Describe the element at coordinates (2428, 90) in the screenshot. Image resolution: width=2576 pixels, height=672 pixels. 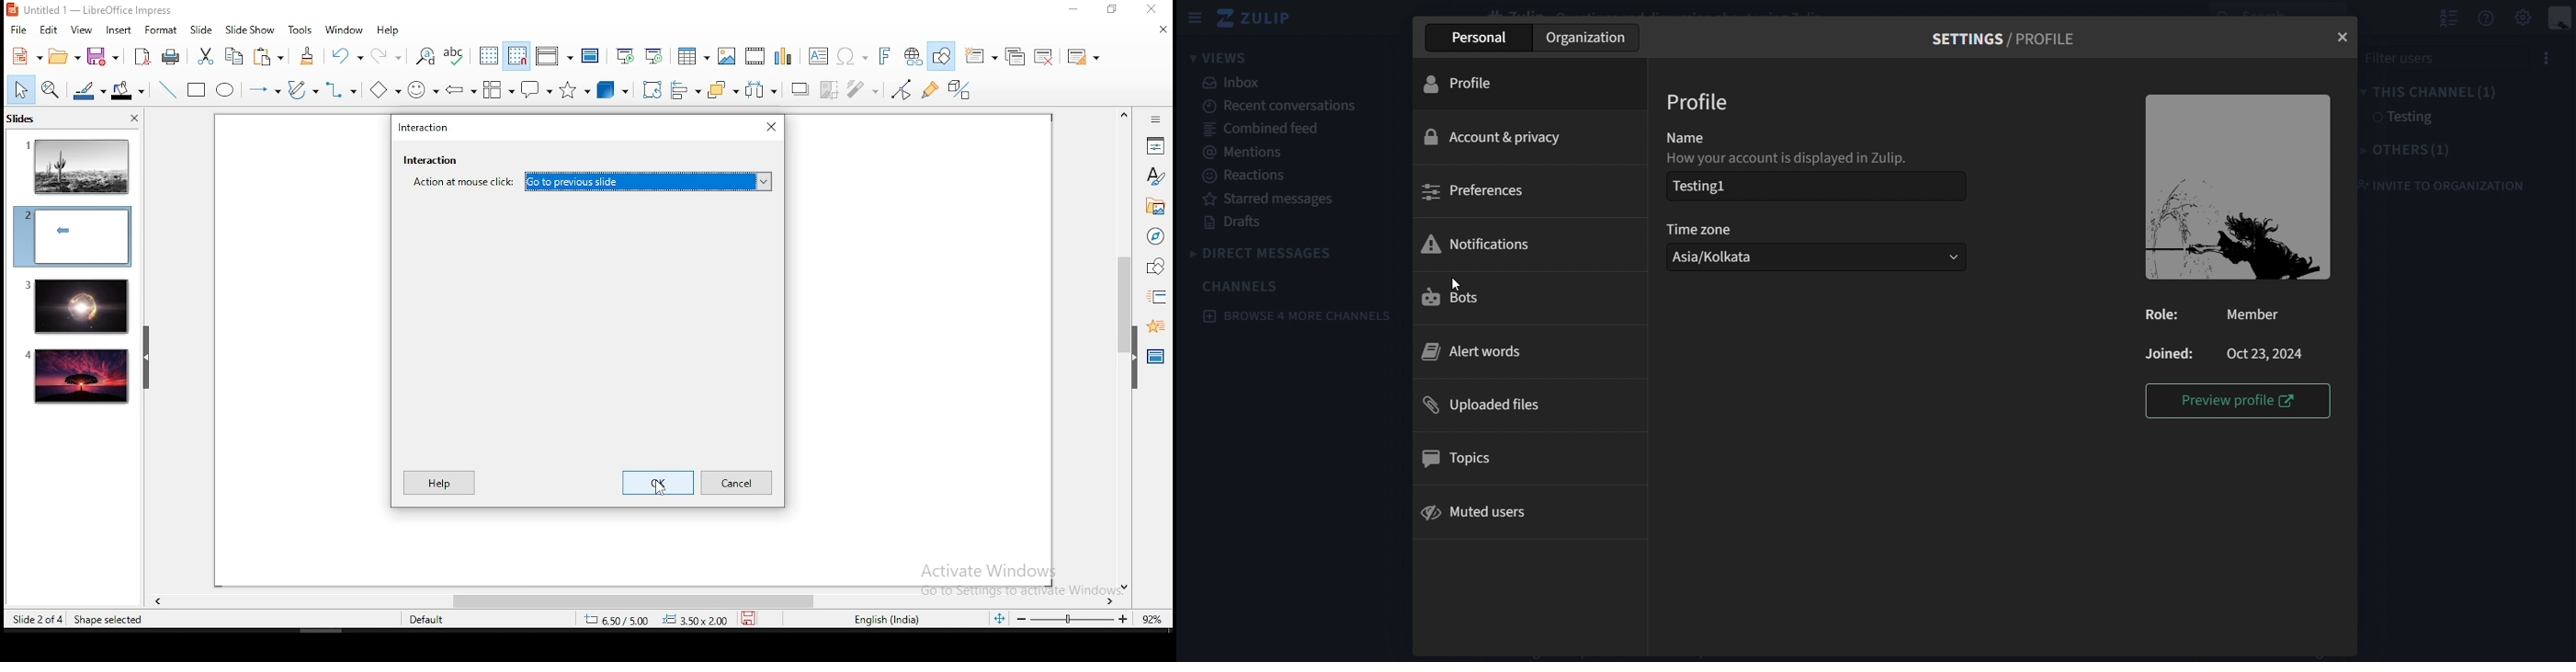
I see `this channel(1)` at that location.